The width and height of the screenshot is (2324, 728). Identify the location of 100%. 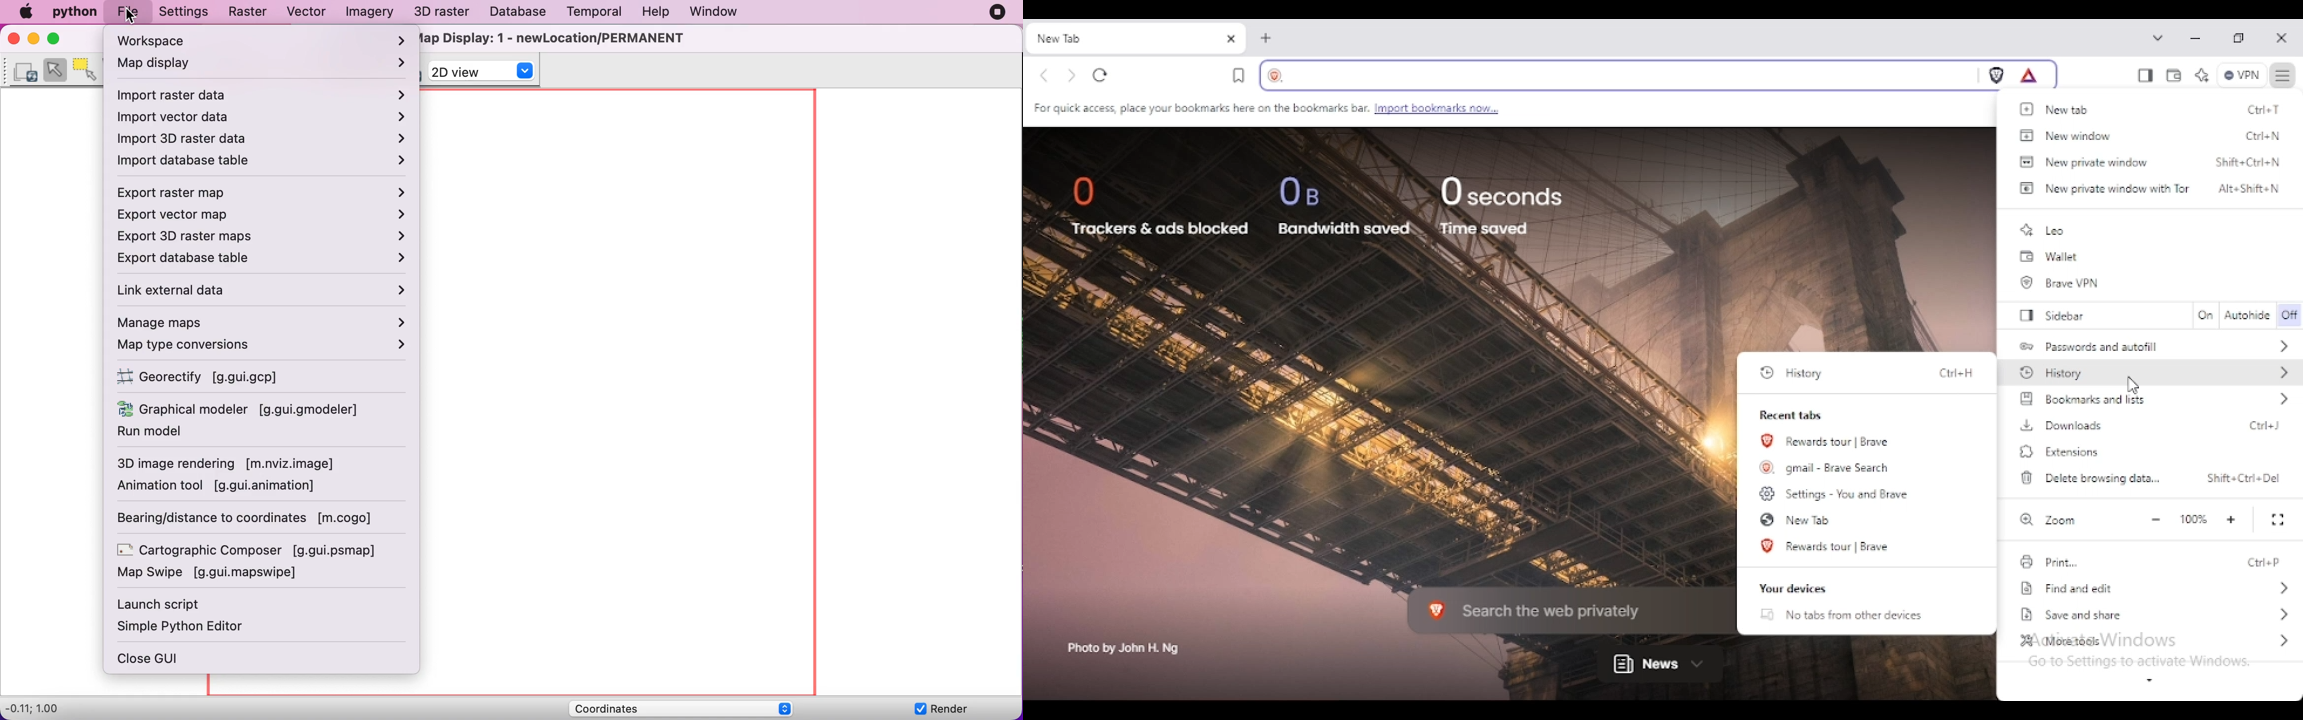
(2193, 519).